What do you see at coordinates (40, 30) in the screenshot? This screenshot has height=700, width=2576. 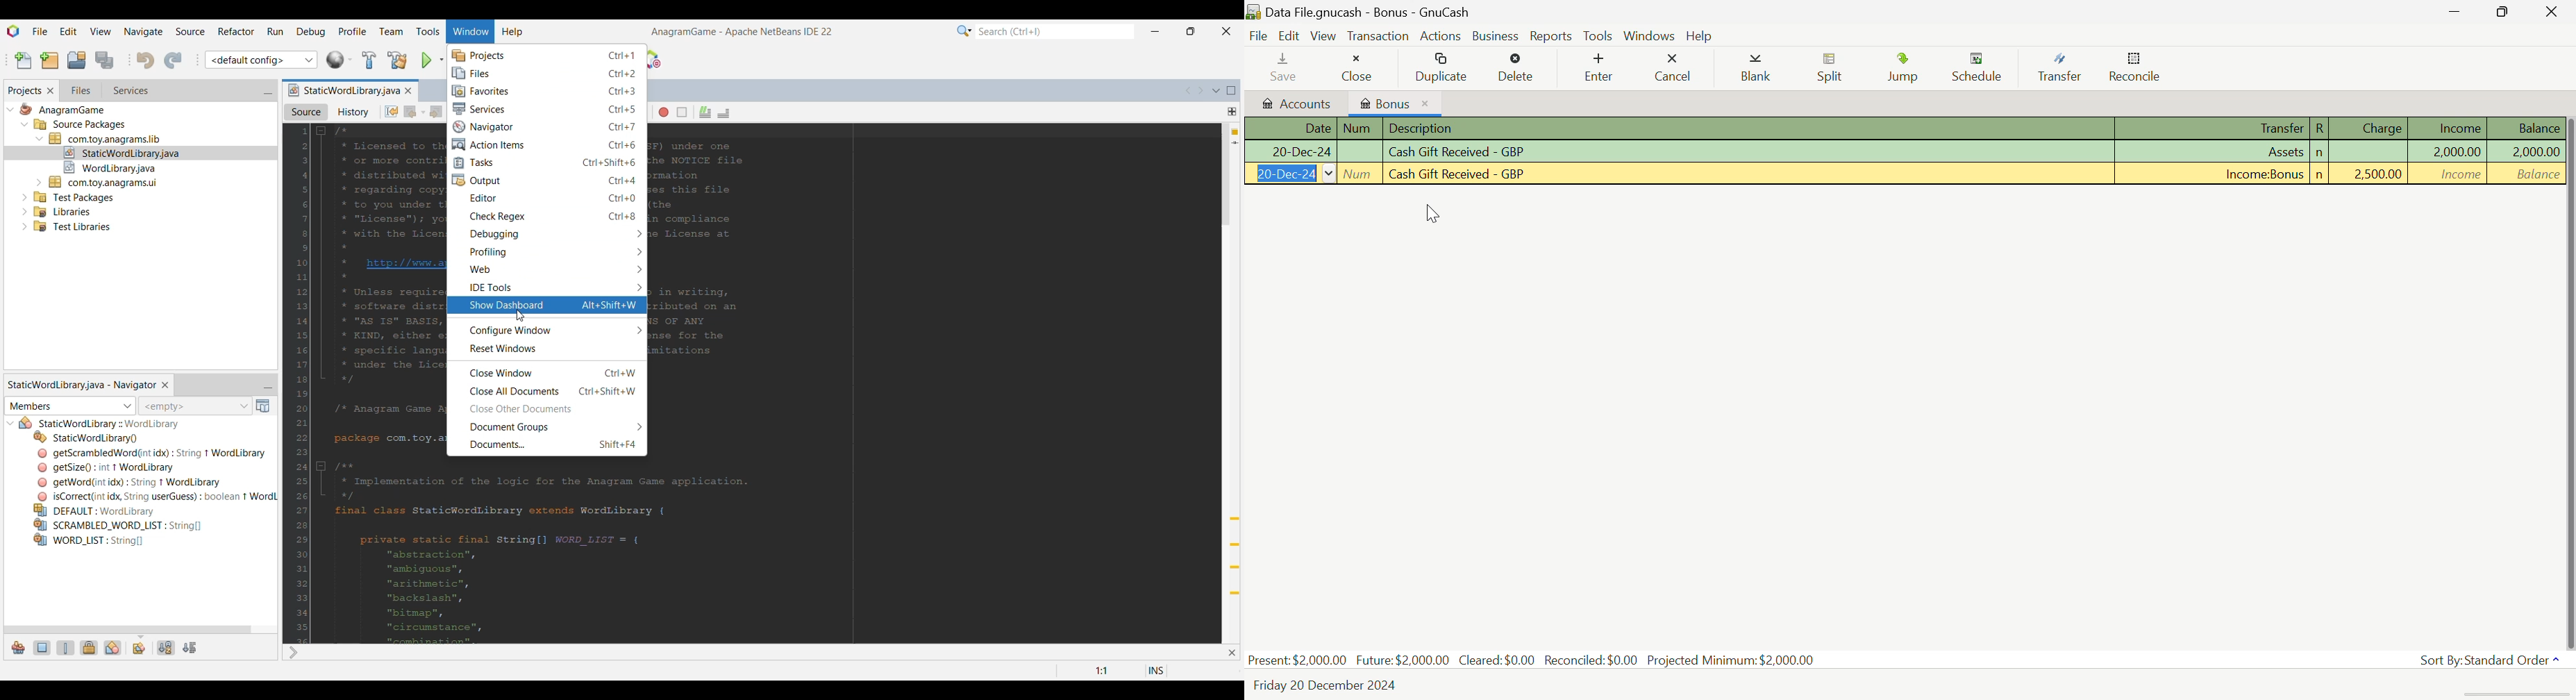 I see `File menu` at bounding box center [40, 30].